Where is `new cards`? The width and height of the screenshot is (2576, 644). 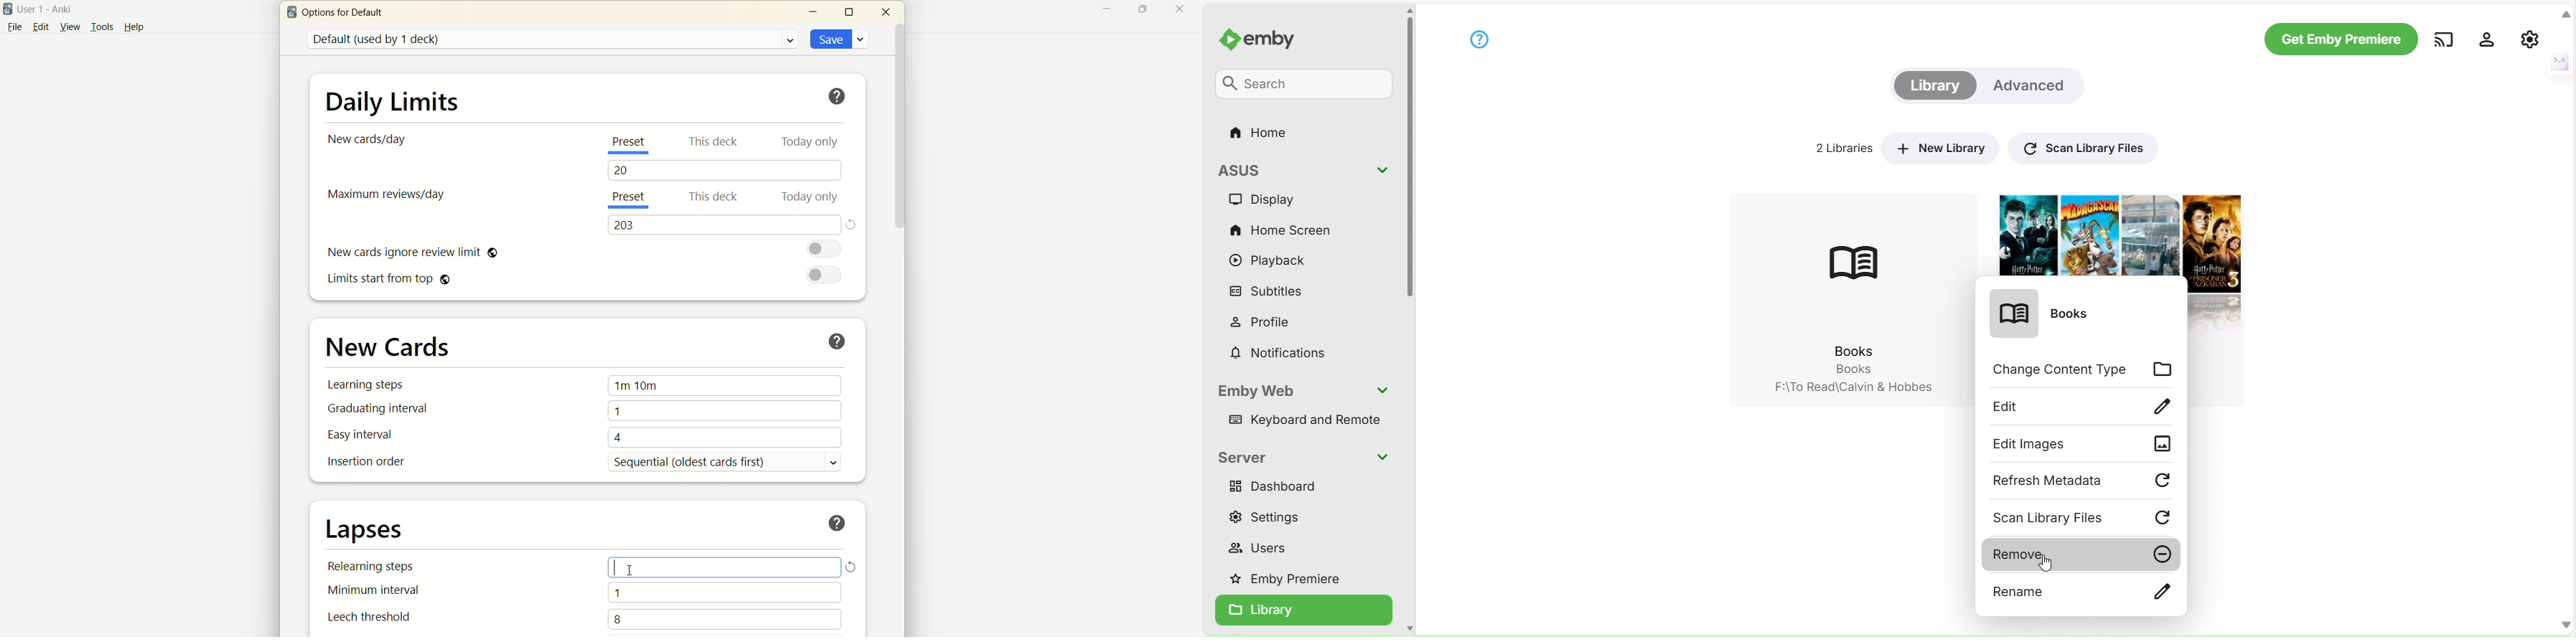
new cards is located at coordinates (389, 345).